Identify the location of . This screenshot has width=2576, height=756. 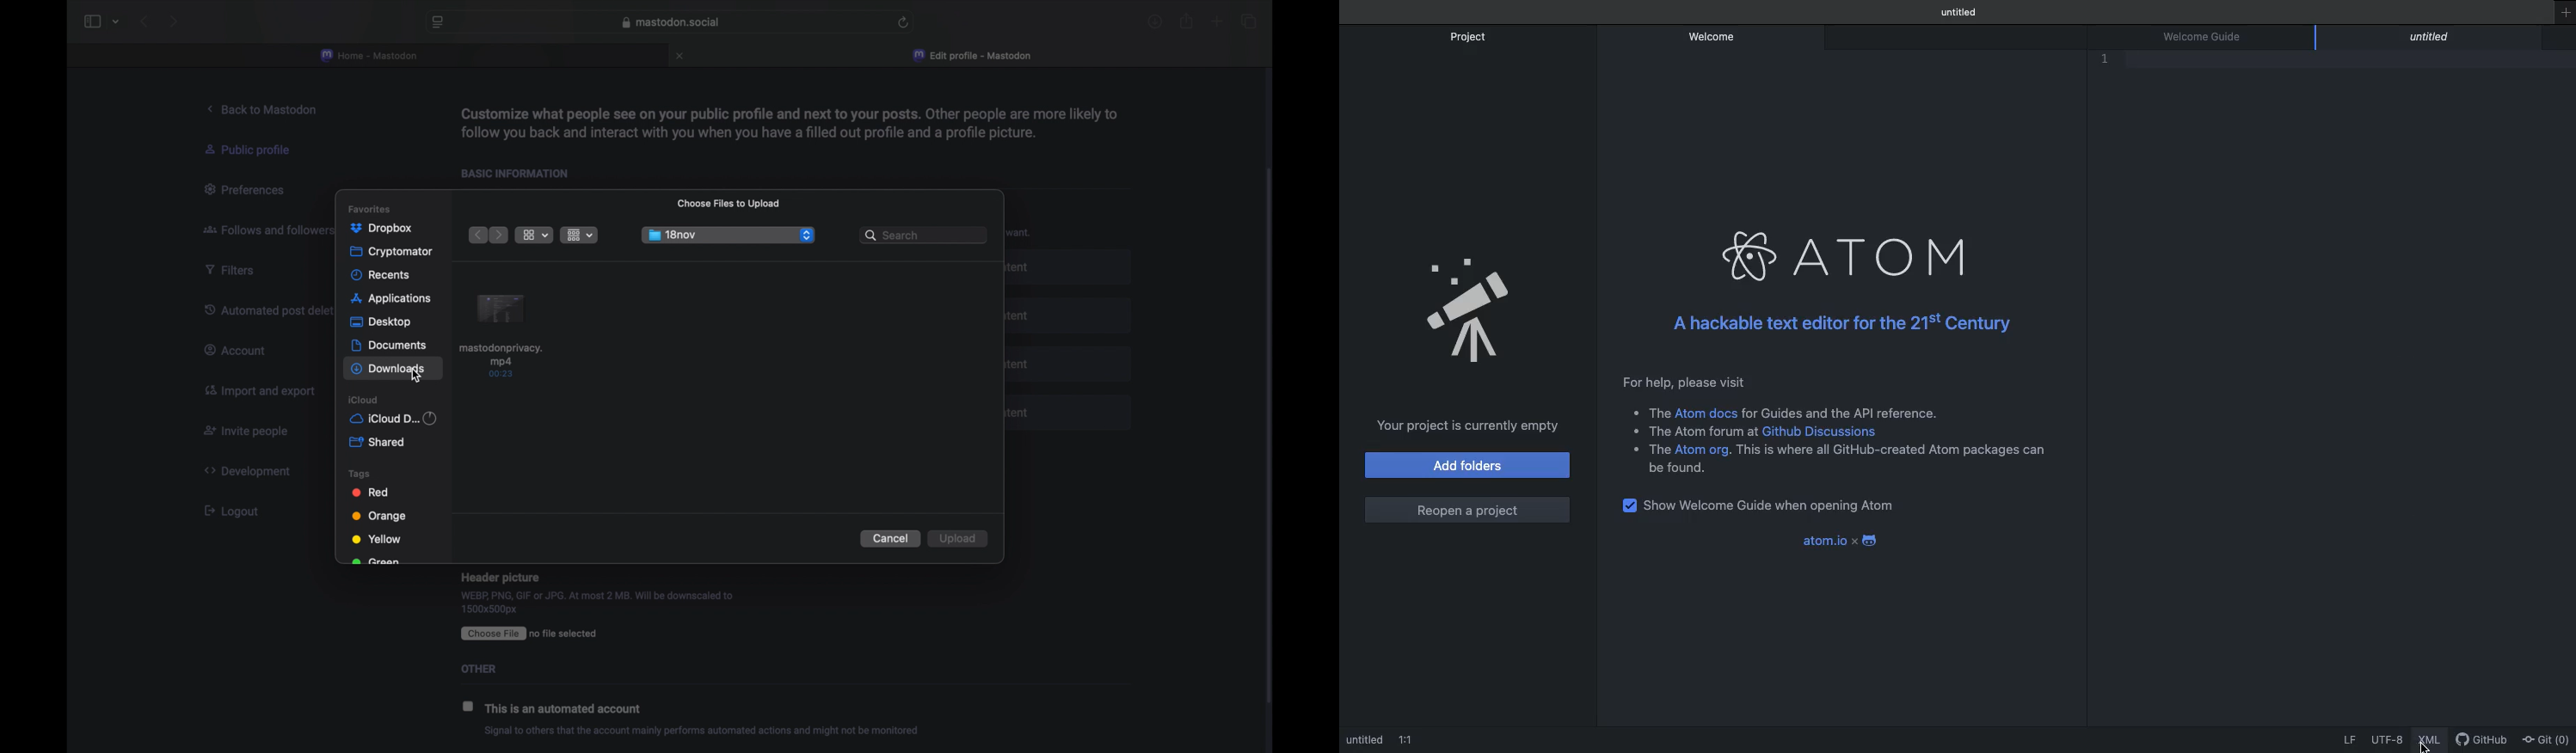
(489, 668).